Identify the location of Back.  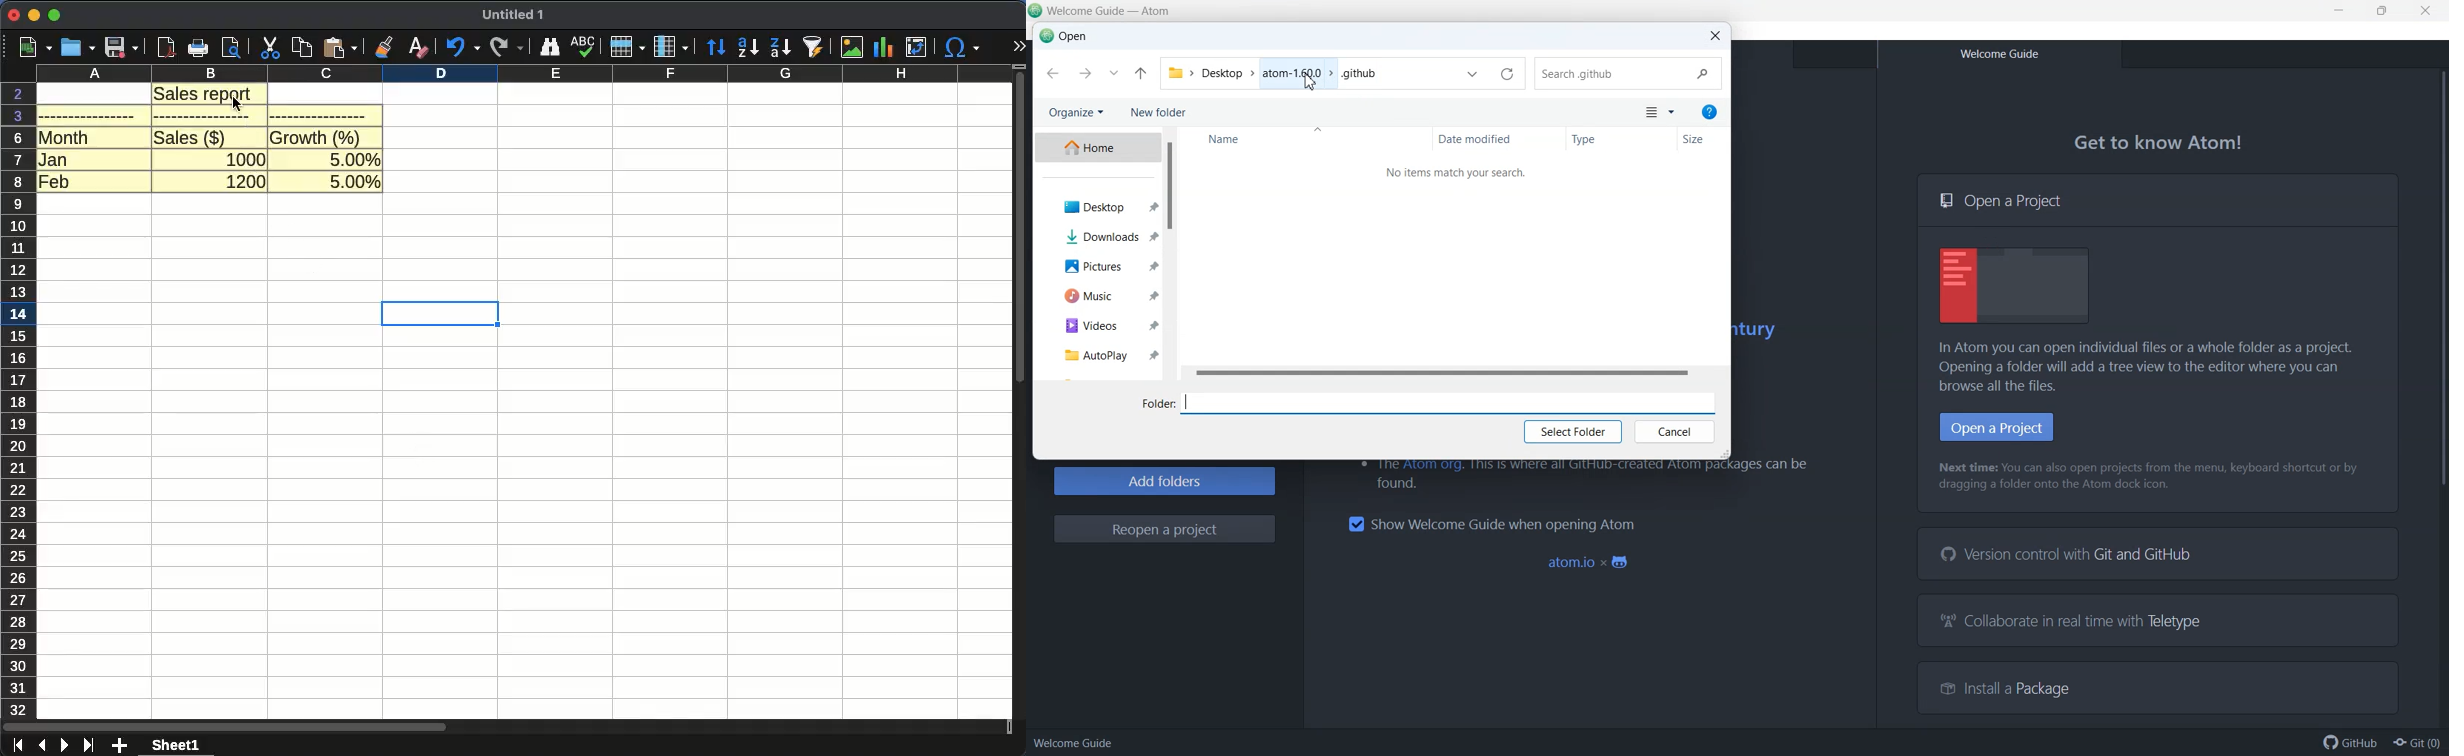
(1053, 74).